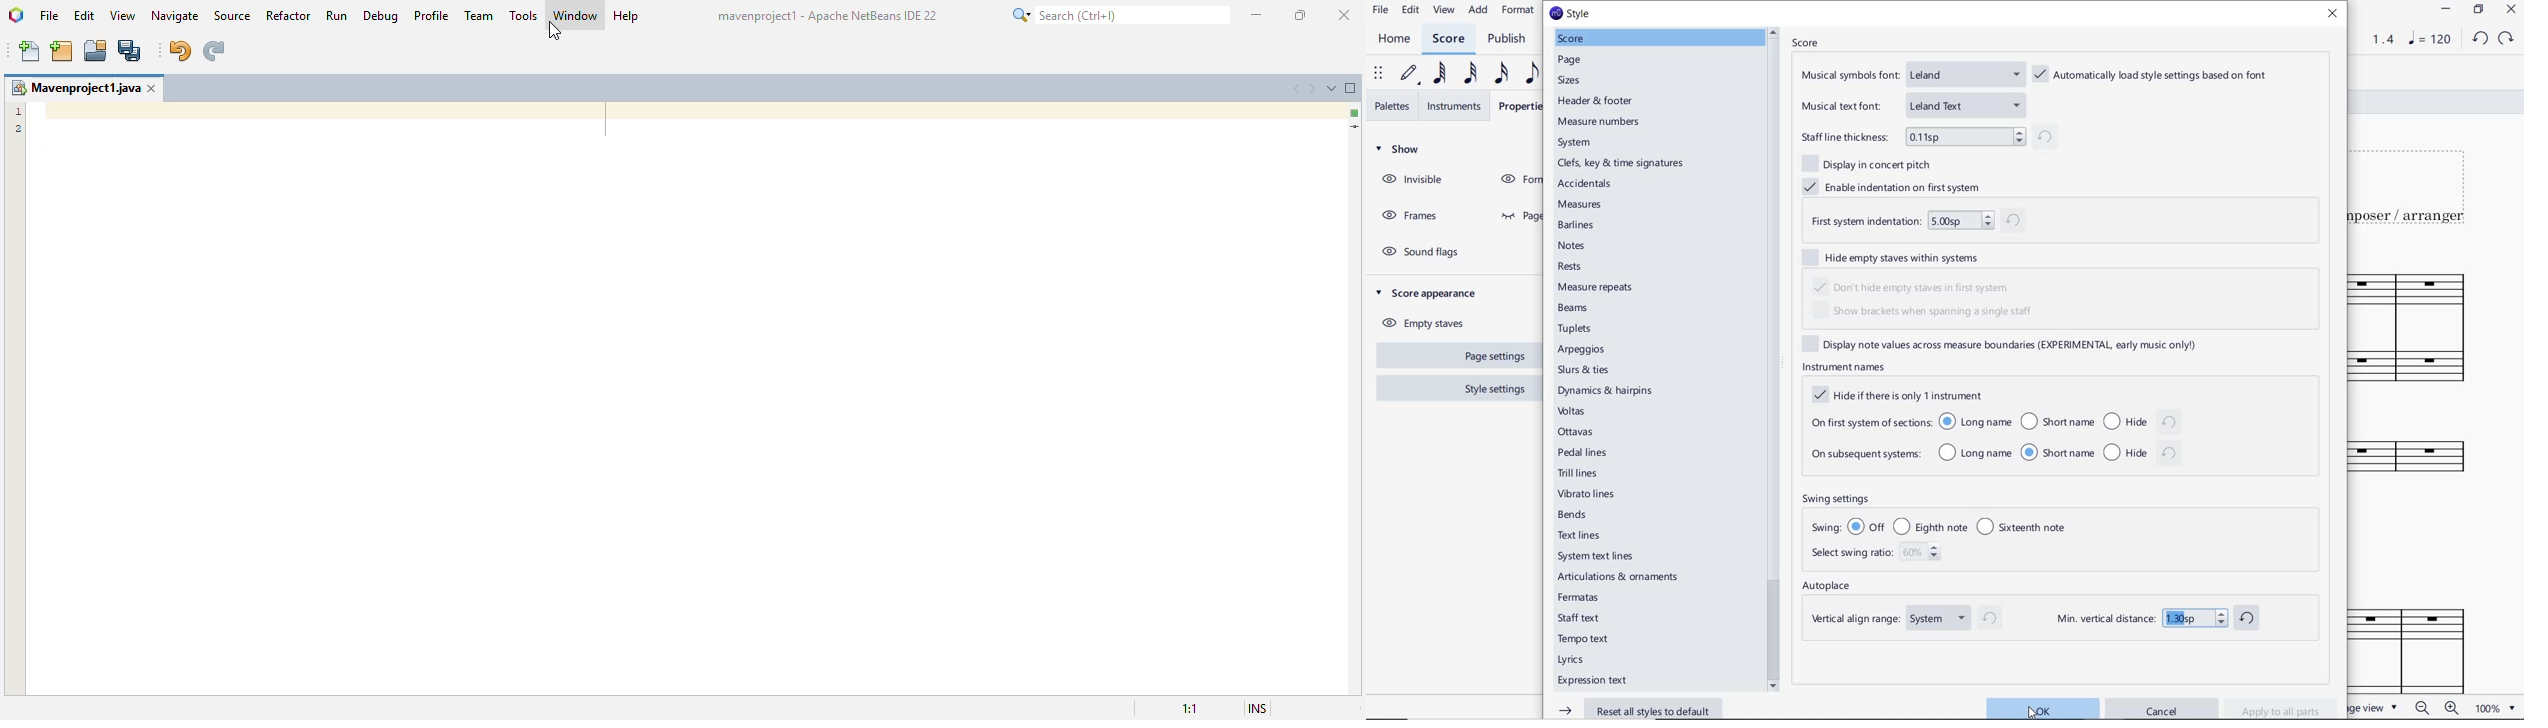 Image resolution: width=2548 pixels, height=728 pixels. Describe the element at coordinates (1567, 81) in the screenshot. I see `sizes` at that location.